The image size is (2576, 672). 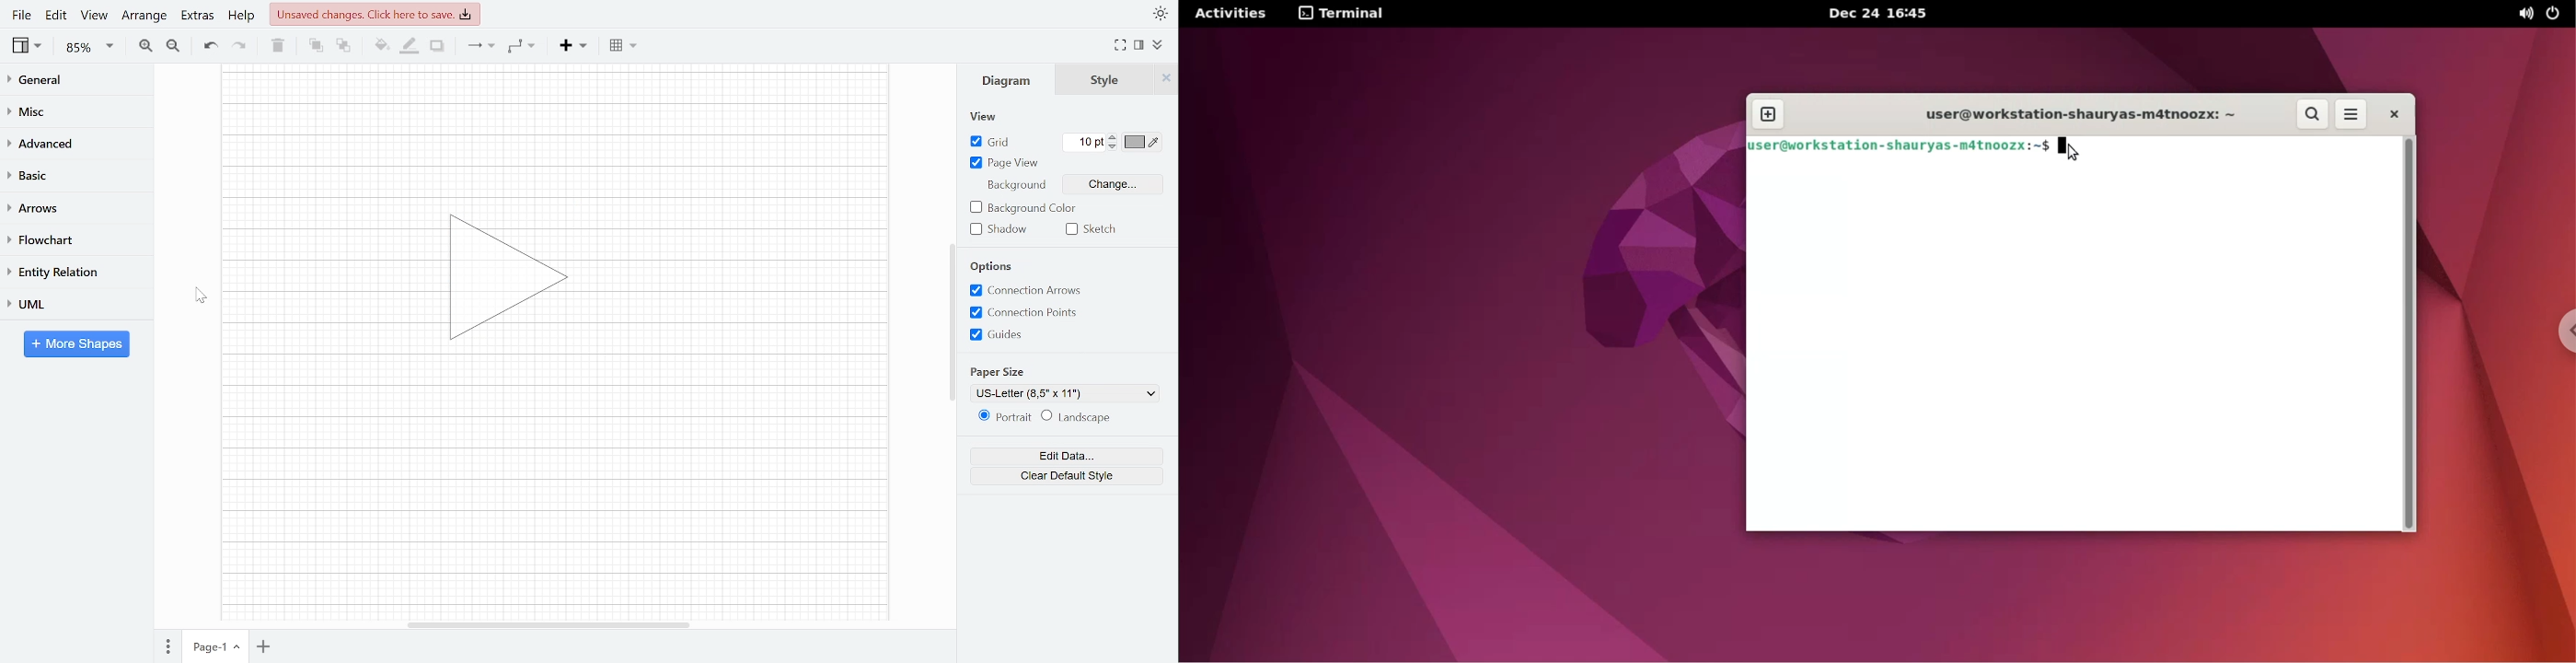 I want to click on Background Color, so click(x=1018, y=207).